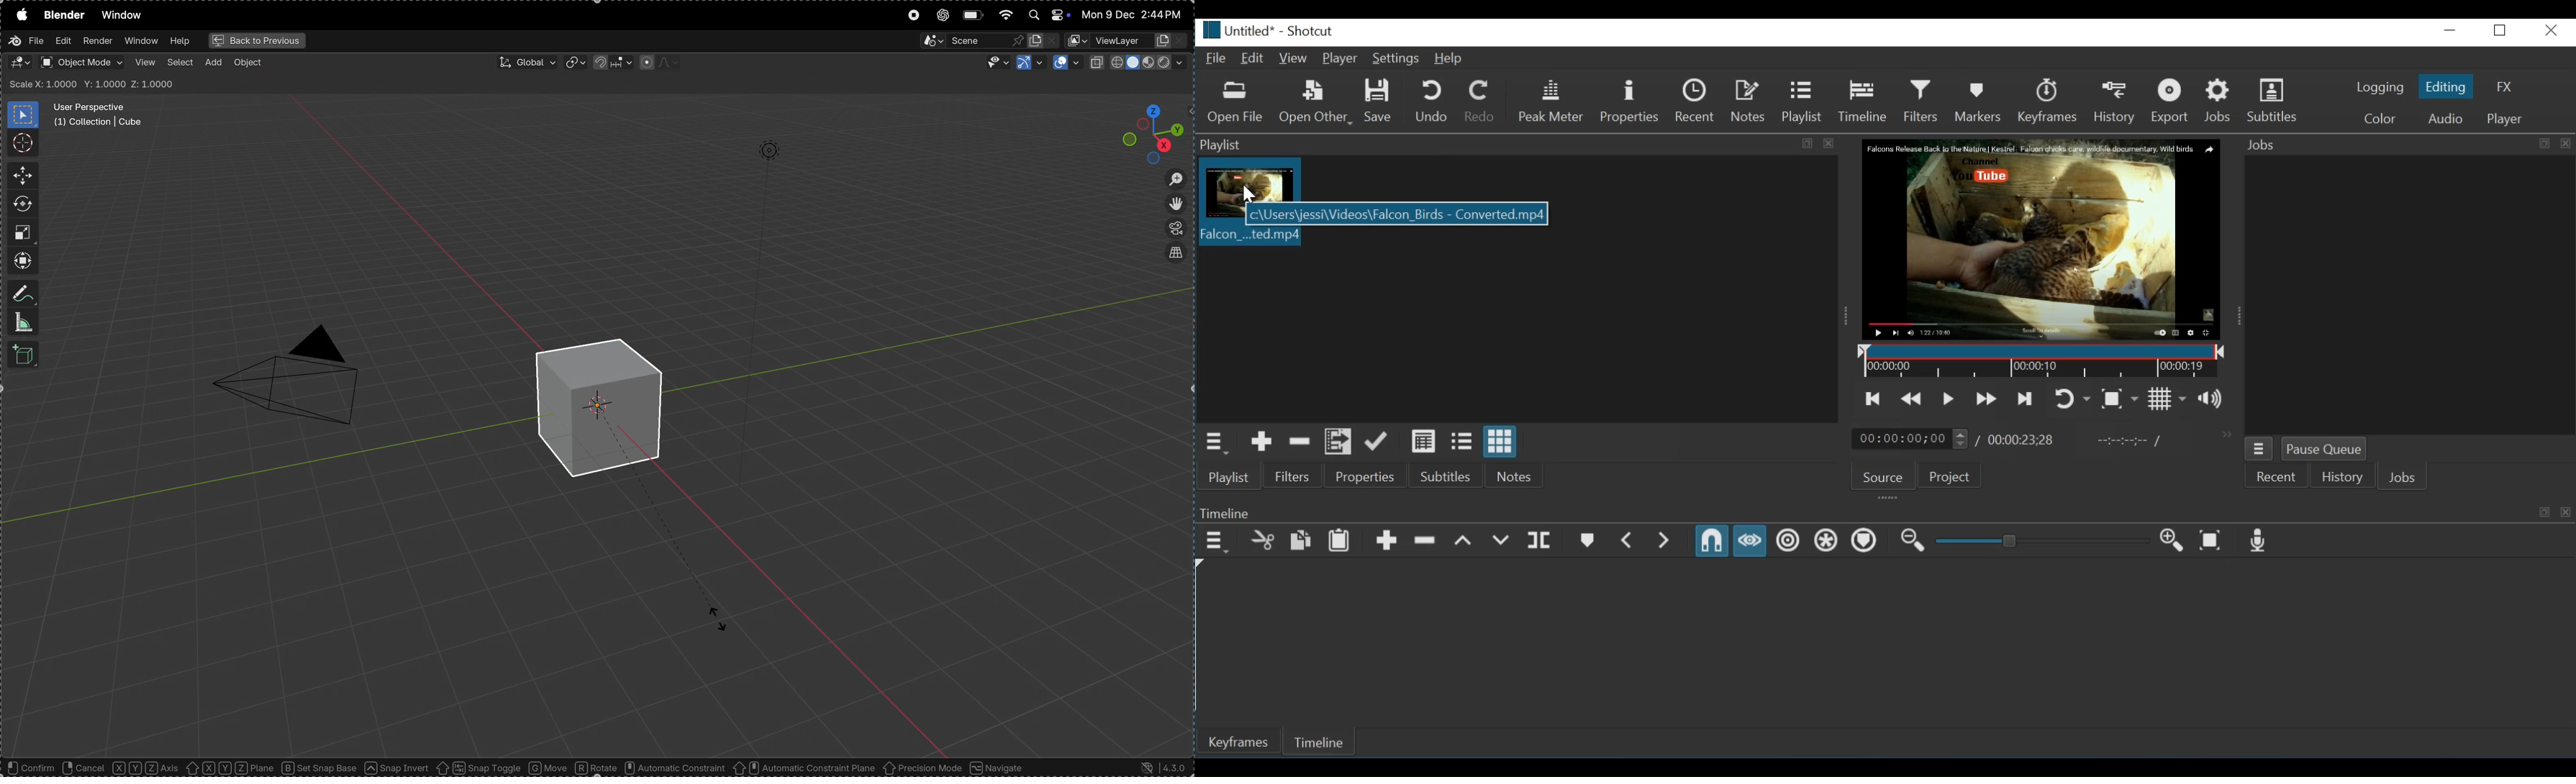 This screenshot has height=784, width=2576. Describe the element at coordinates (1885, 512) in the screenshot. I see `Timeline Panel` at that location.